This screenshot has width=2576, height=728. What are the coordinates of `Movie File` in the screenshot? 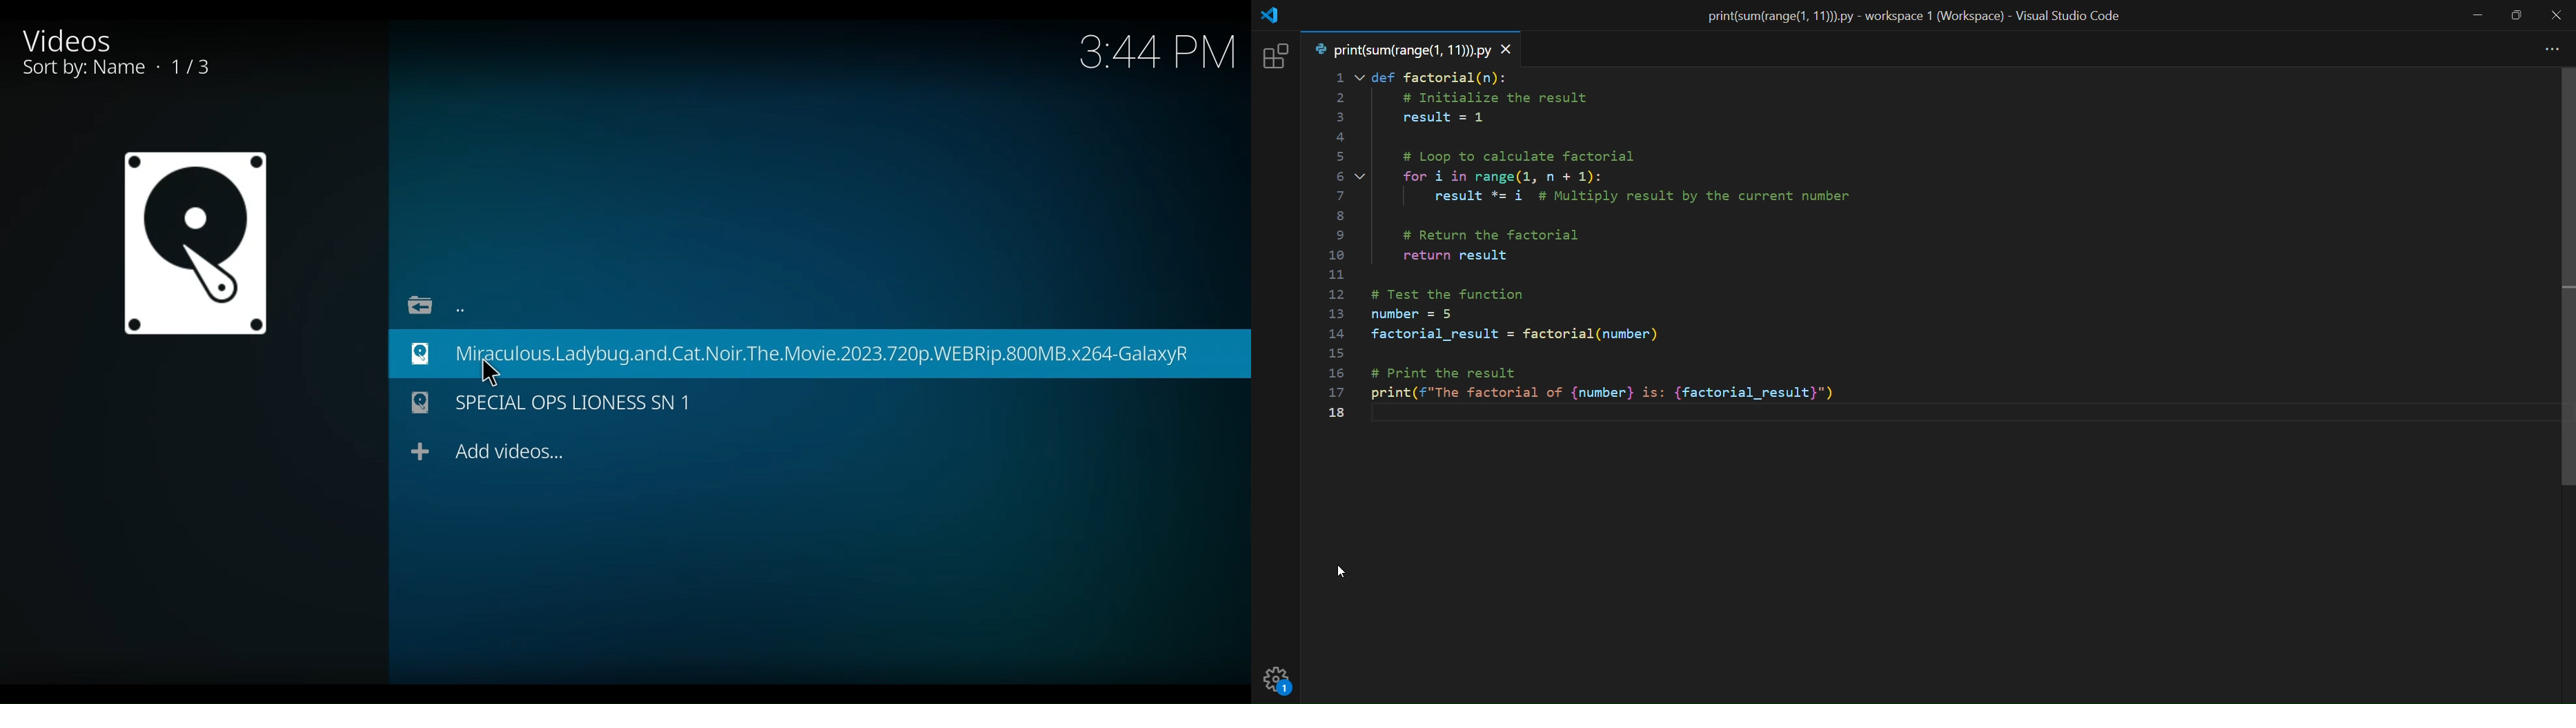 It's located at (553, 404).